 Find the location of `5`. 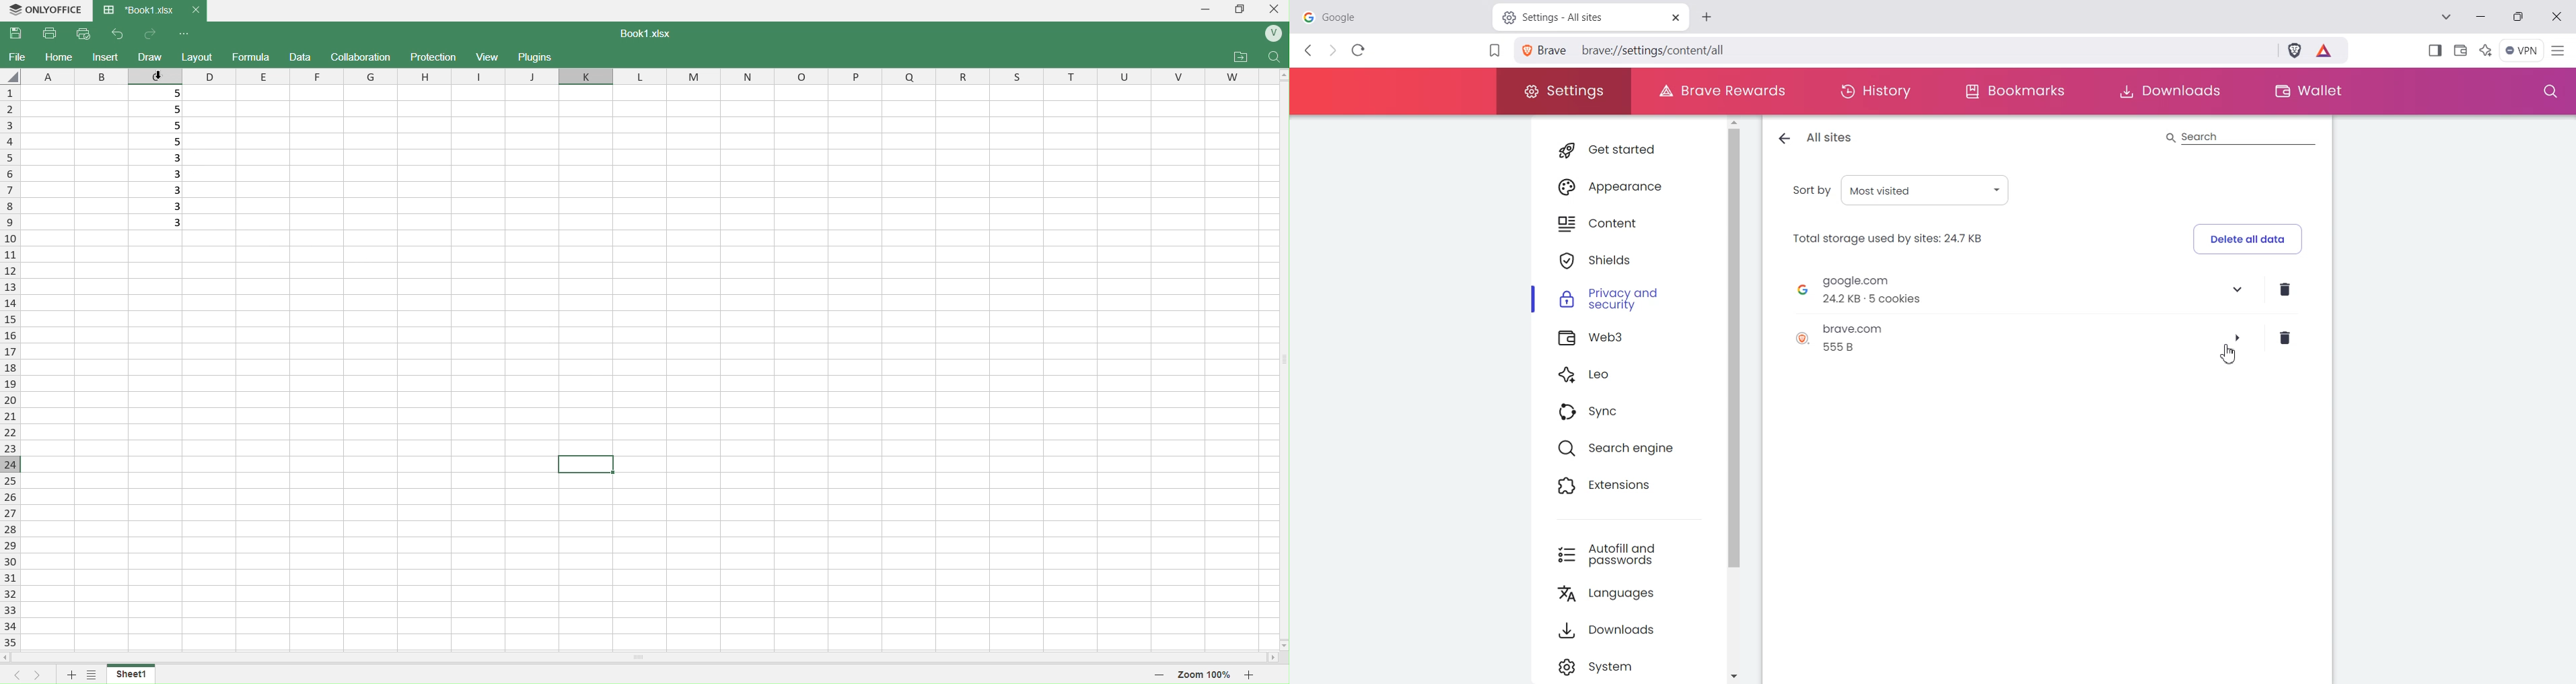

5 is located at coordinates (158, 92).